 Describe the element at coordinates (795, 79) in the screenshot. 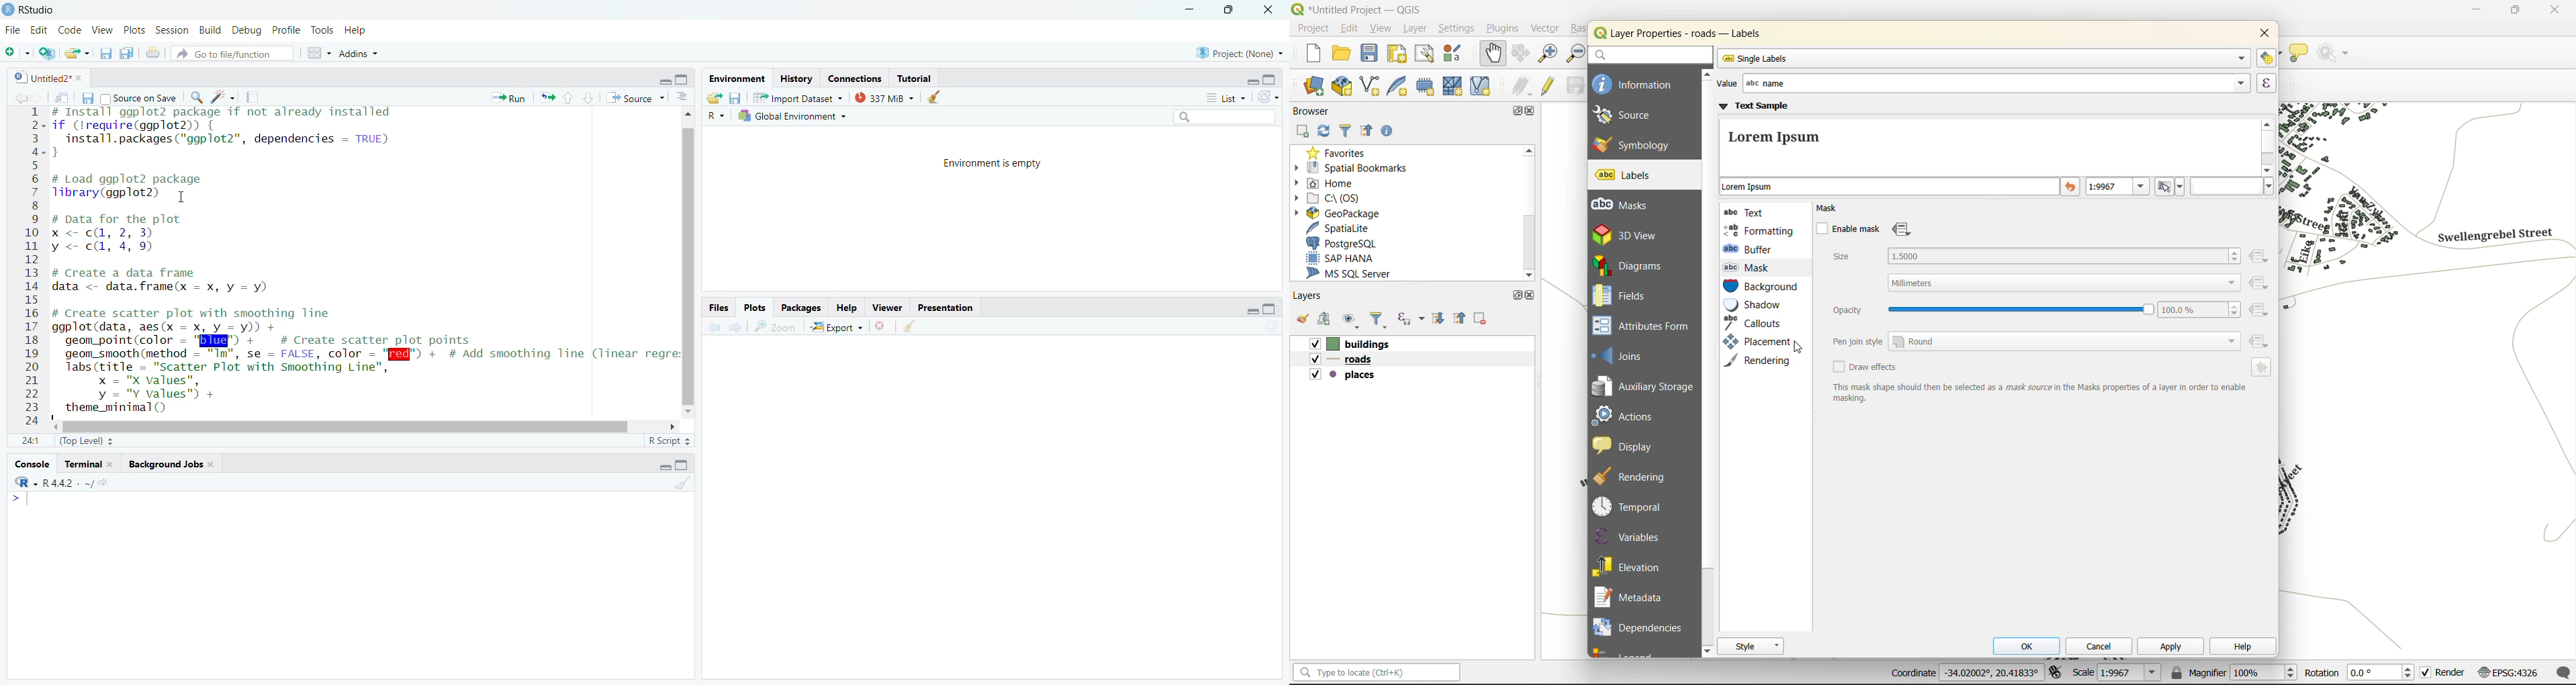

I see `History` at that location.